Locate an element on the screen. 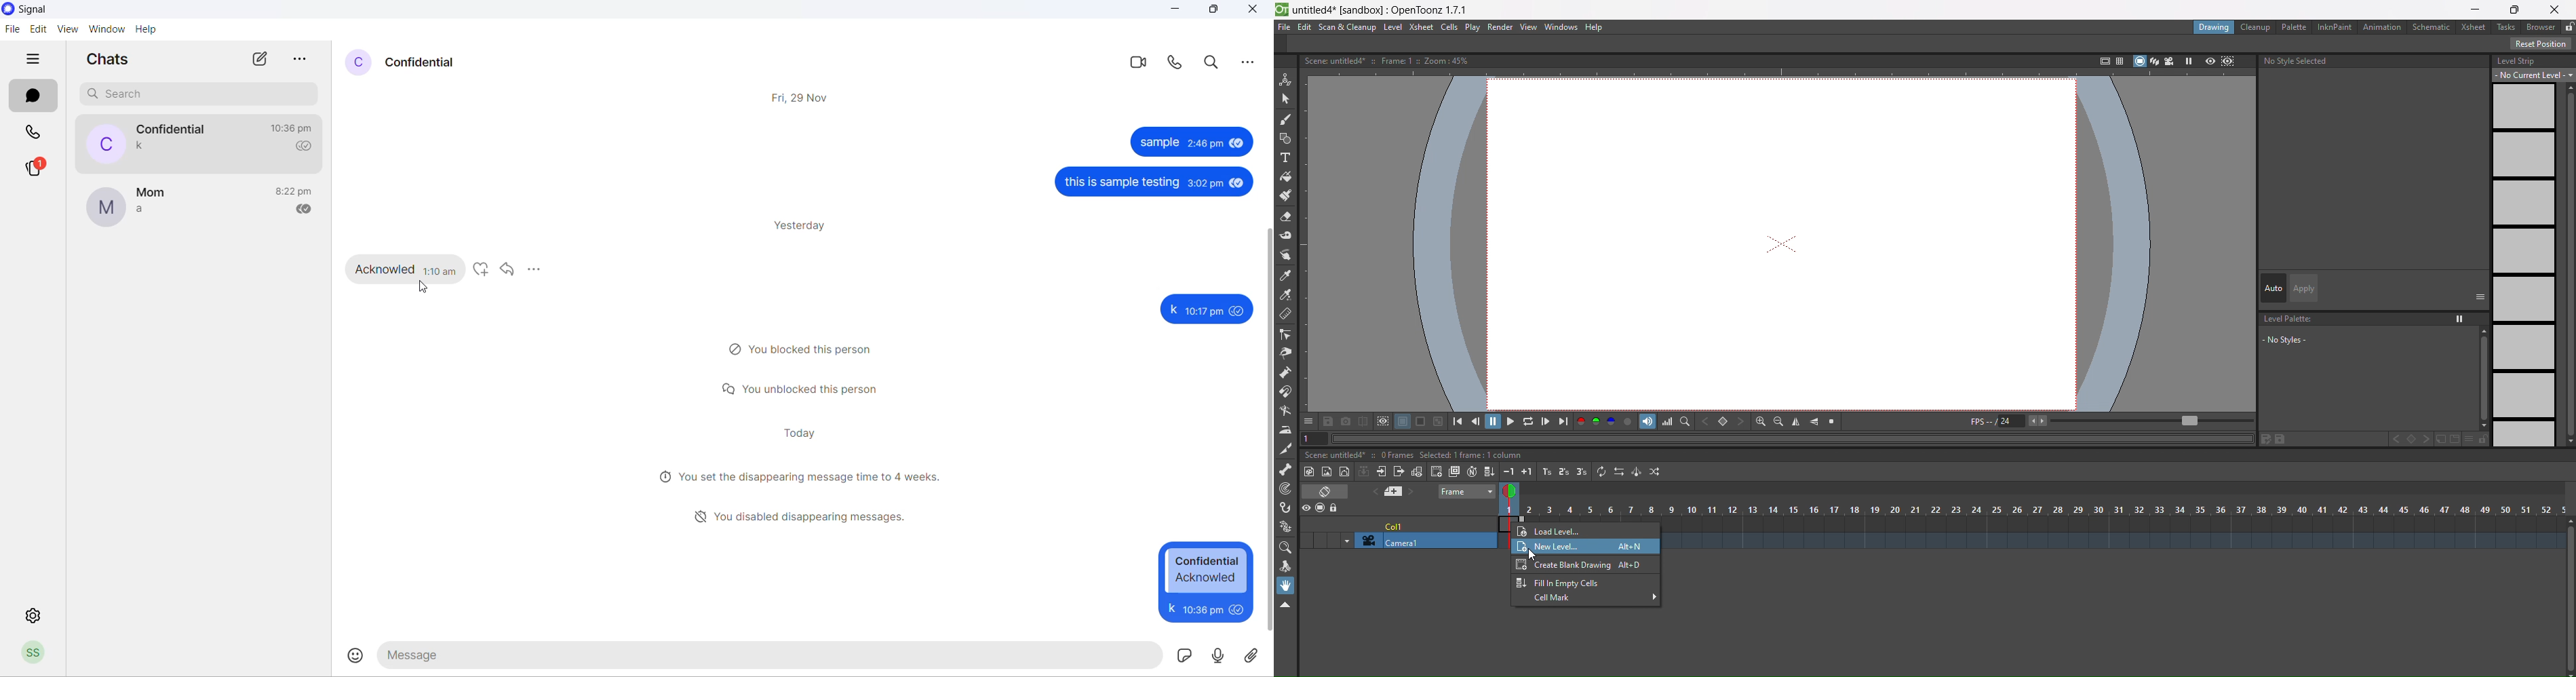 The height and width of the screenshot is (700, 2576). lock unlock is located at coordinates (2568, 27).